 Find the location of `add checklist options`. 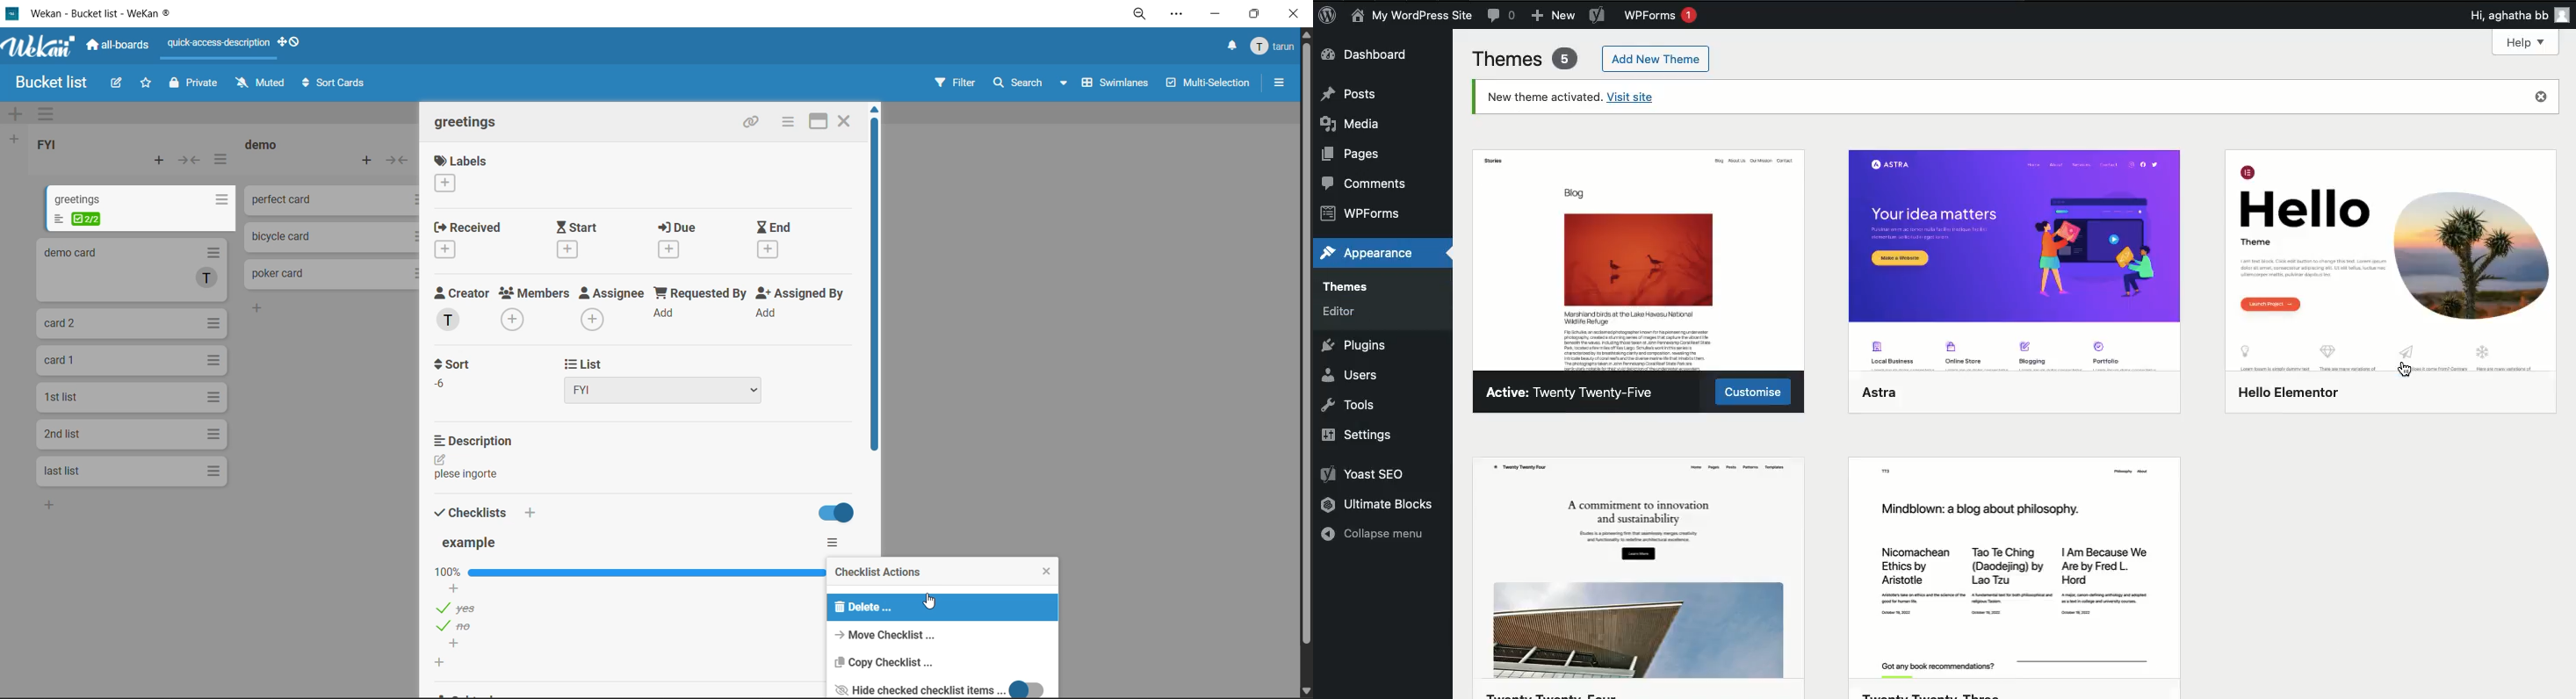

add checklist options is located at coordinates (464, 645).